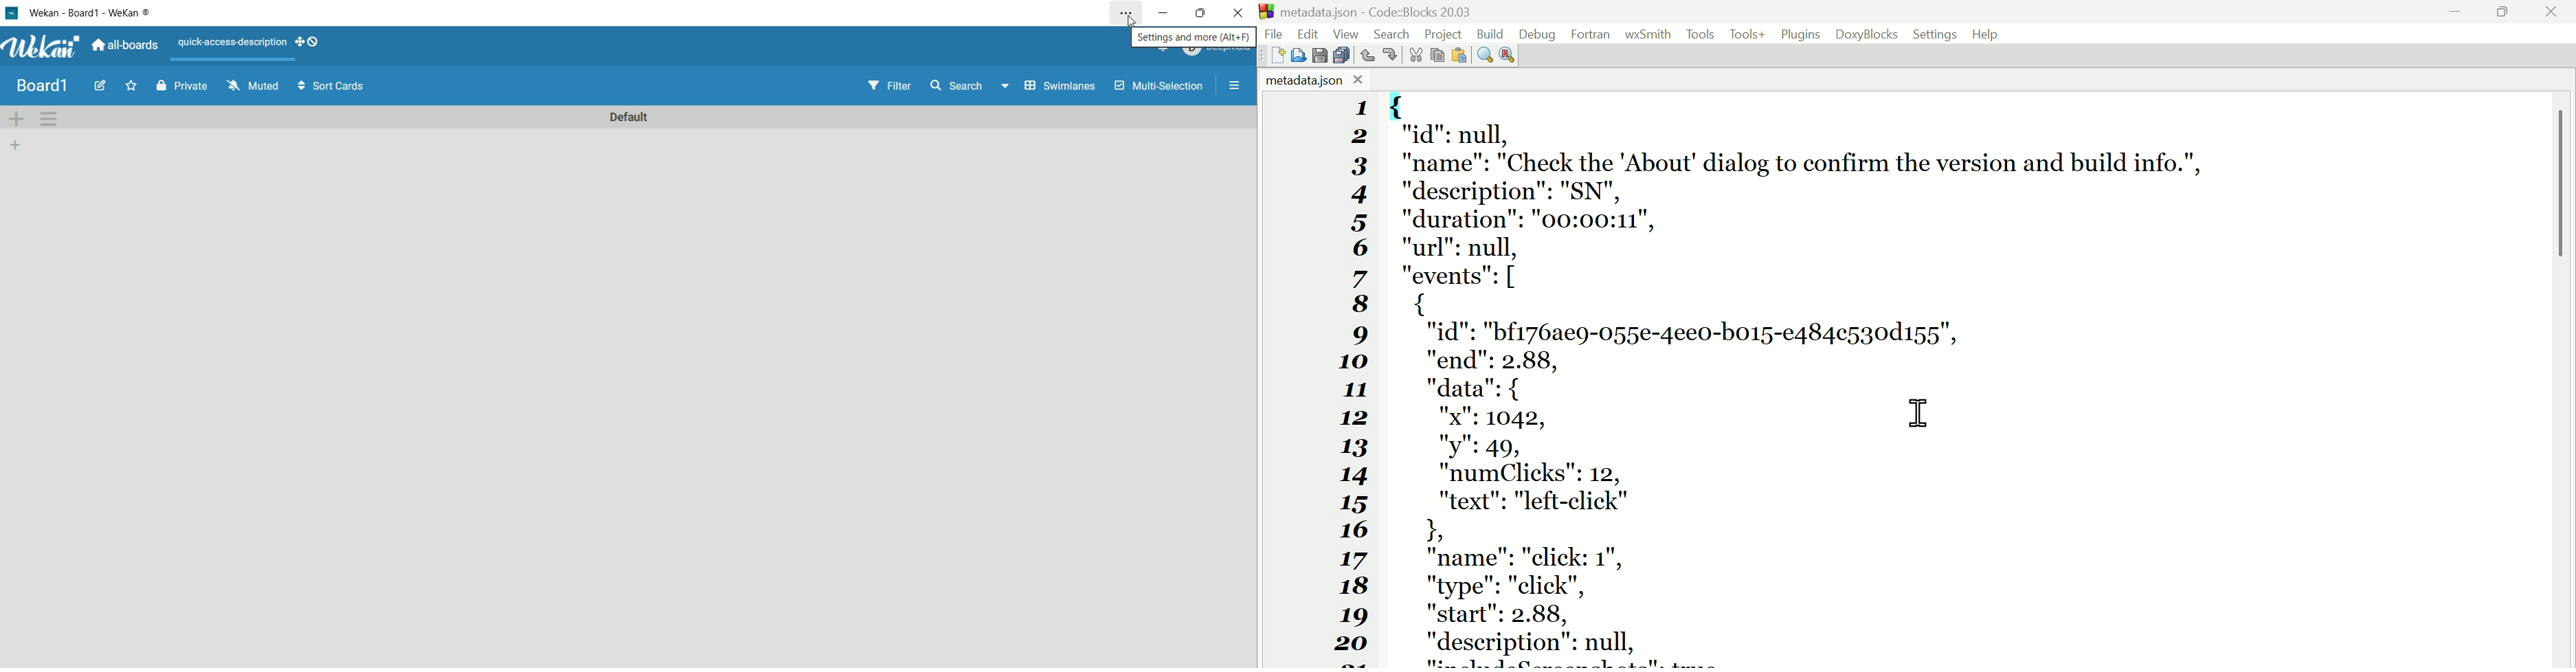 The image size is (2576, 672). I want to click on Open, so click(1301, 54).